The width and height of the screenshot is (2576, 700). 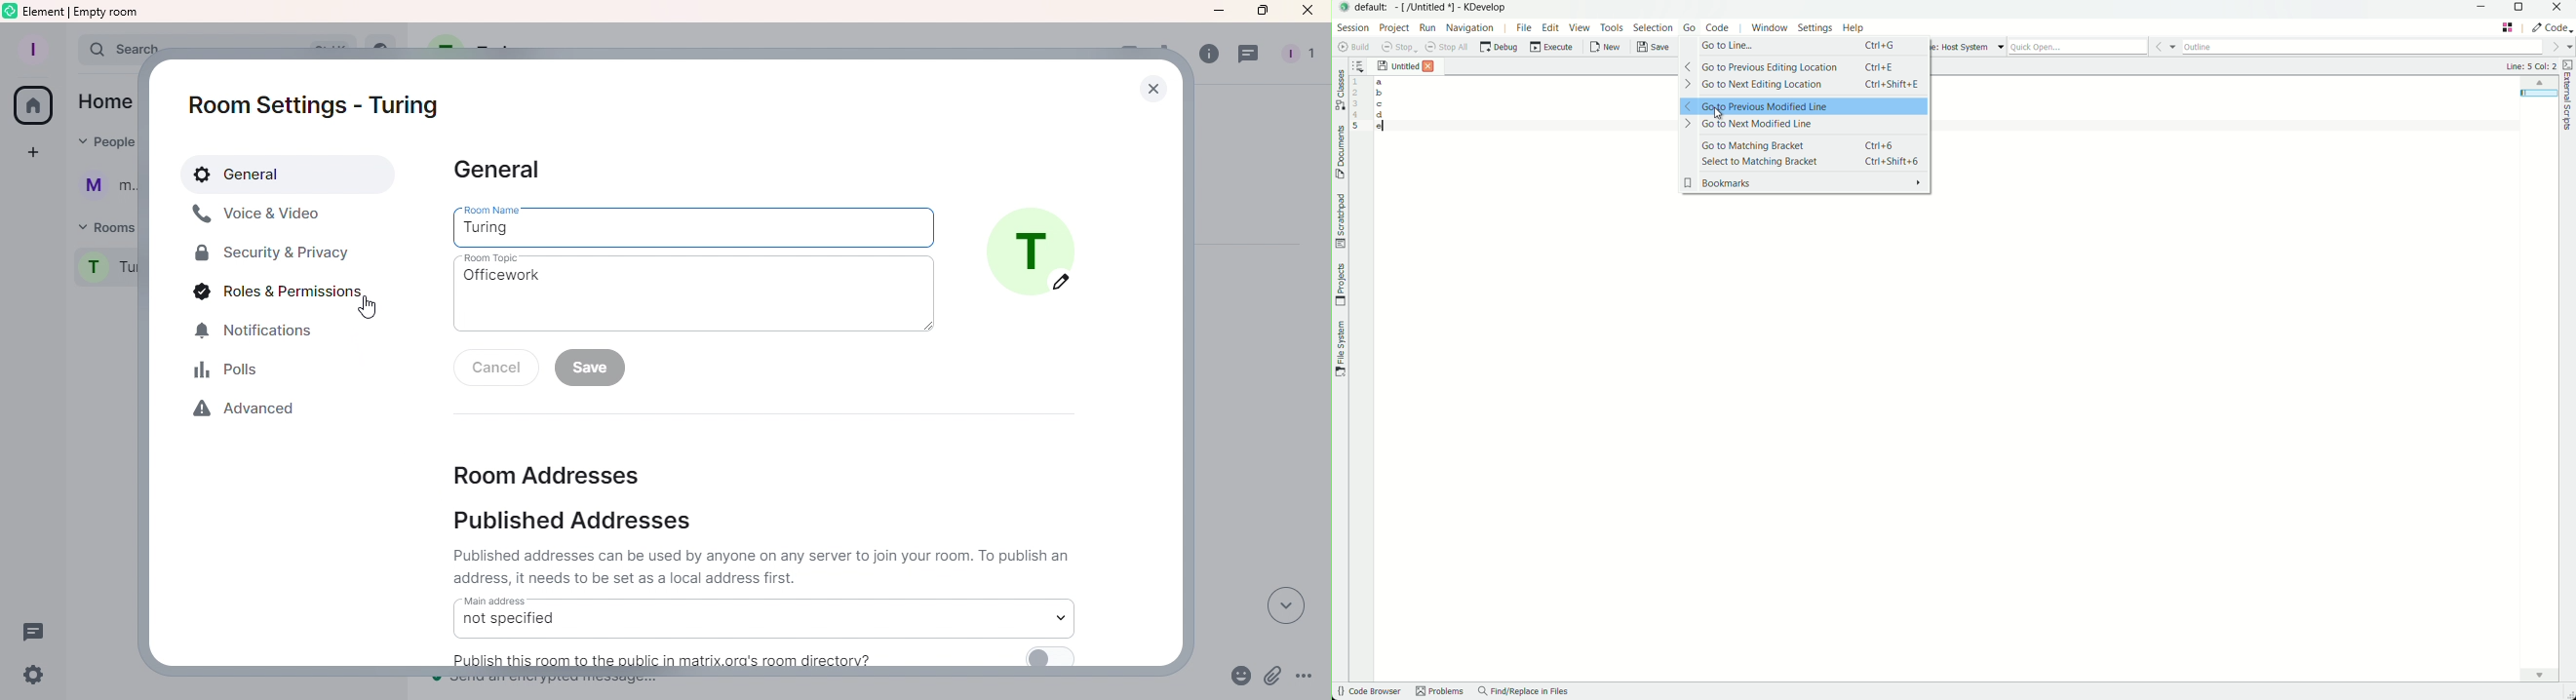 What do you see at coordinates (1249, 58) in the screenshot?
I see `Threads` at bounding box center [1249, 58].